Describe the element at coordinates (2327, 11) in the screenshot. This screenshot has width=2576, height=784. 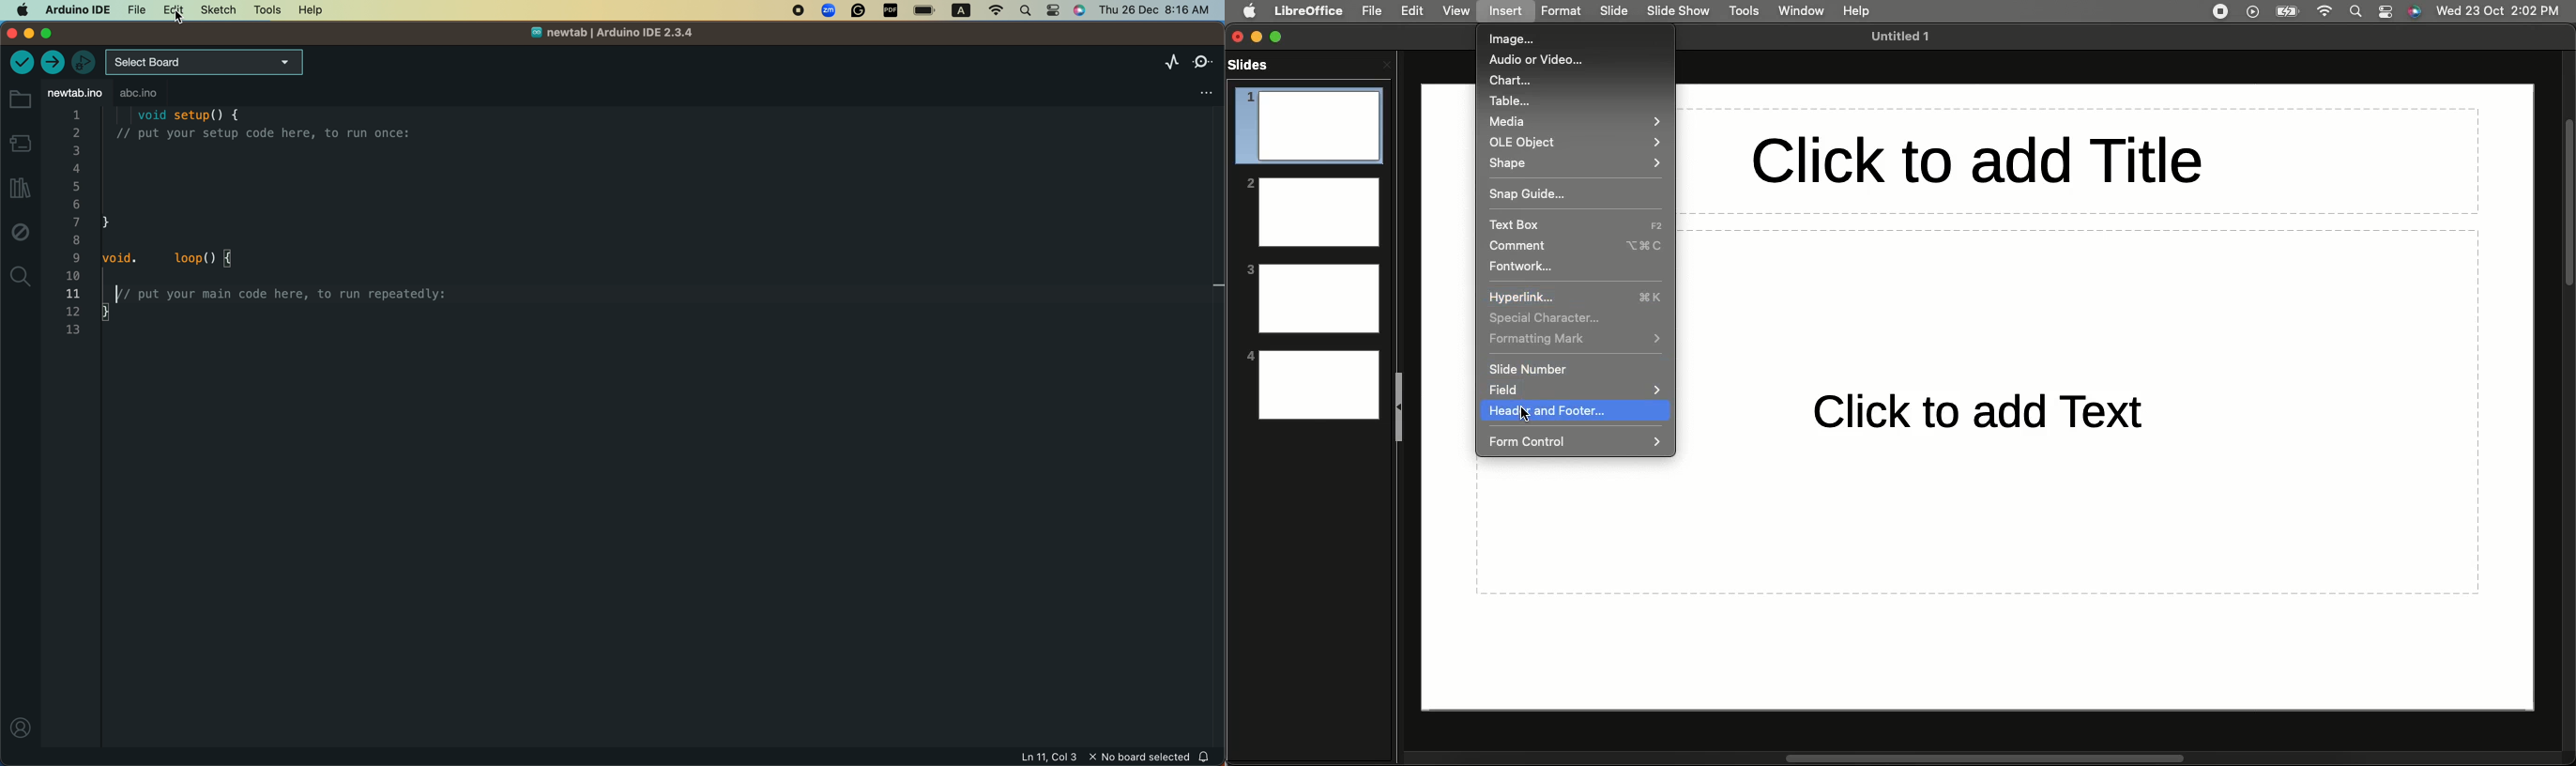
I see `Internet` at that location.